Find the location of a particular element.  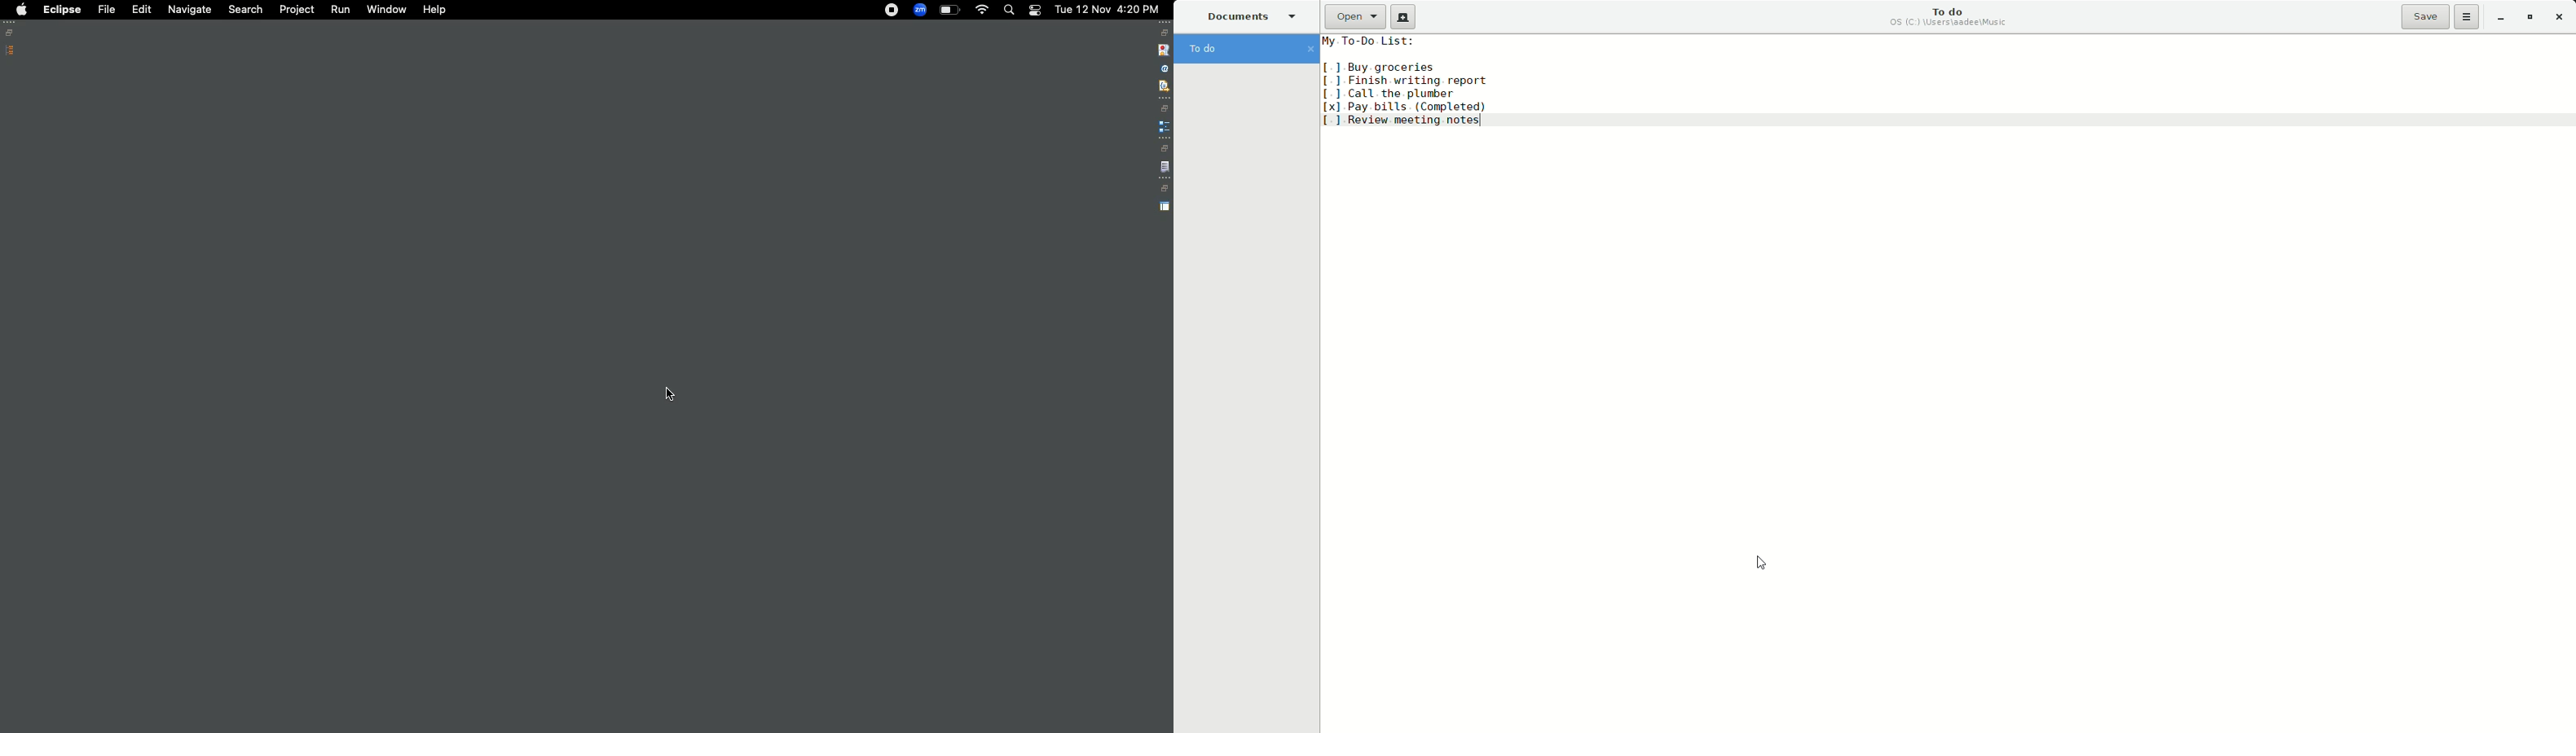

Open is located at coordinates (1353, 15).